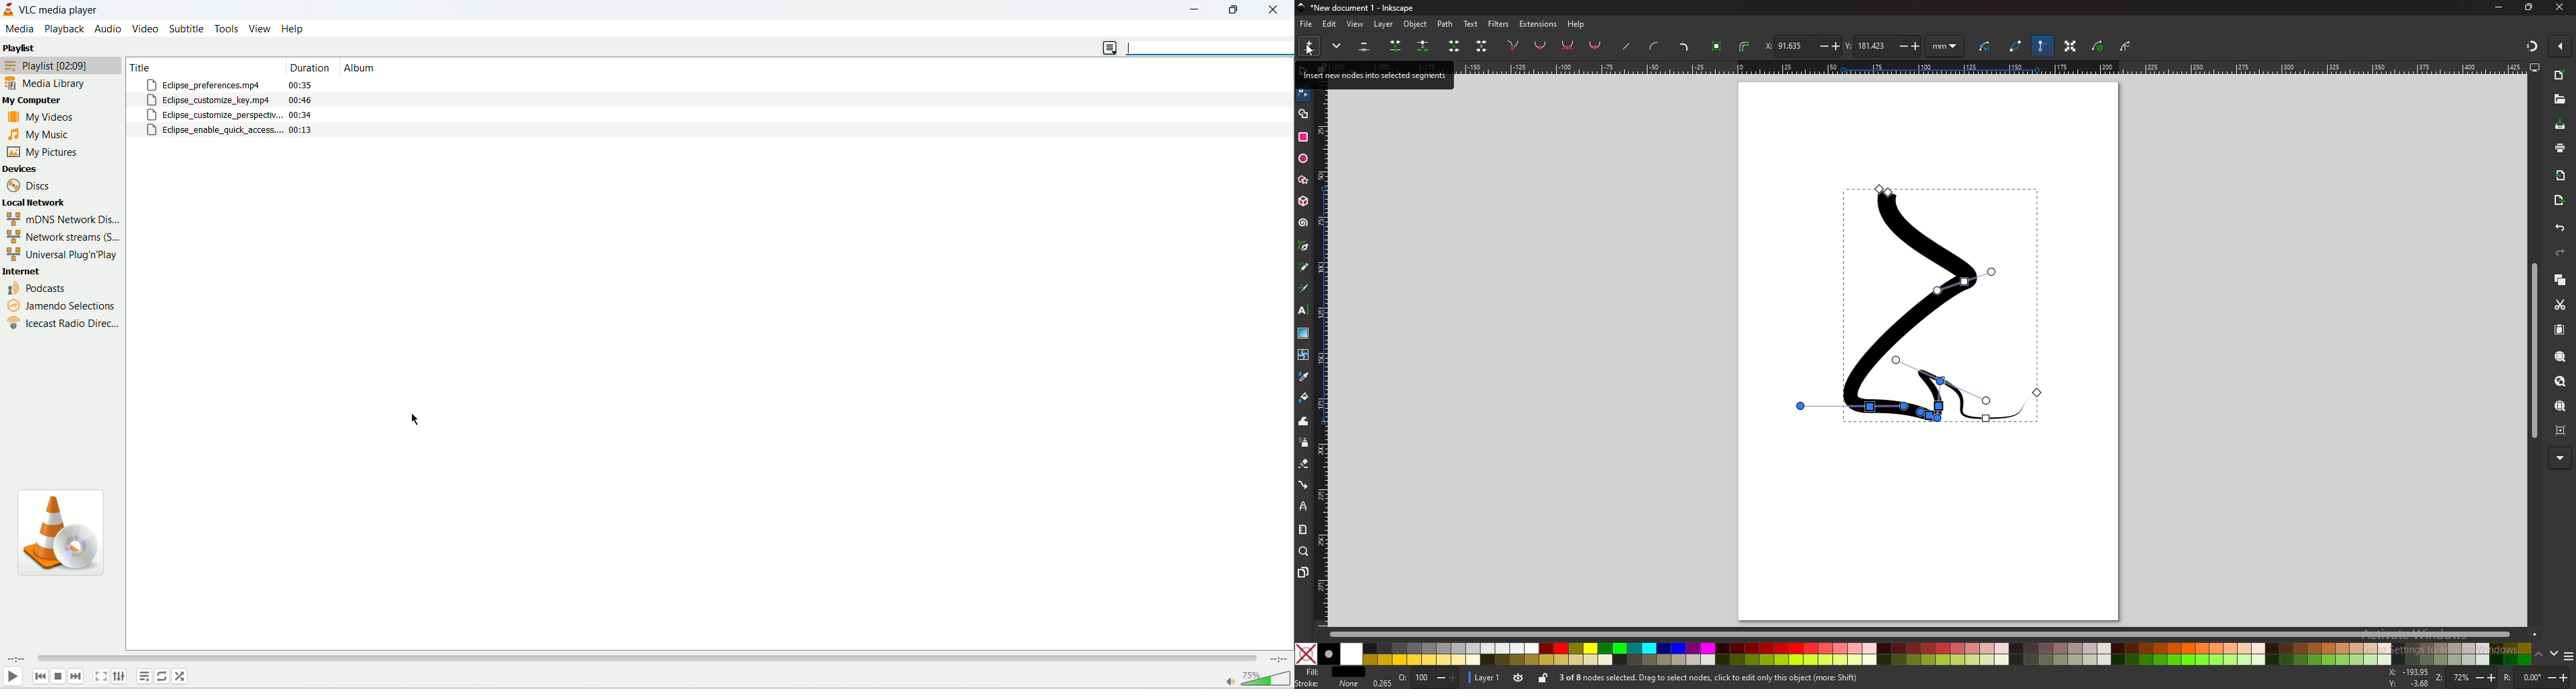  What do you see at coordinates (62, 534) in the screenshot?
I see `icon` at bounding box center [62, 534].